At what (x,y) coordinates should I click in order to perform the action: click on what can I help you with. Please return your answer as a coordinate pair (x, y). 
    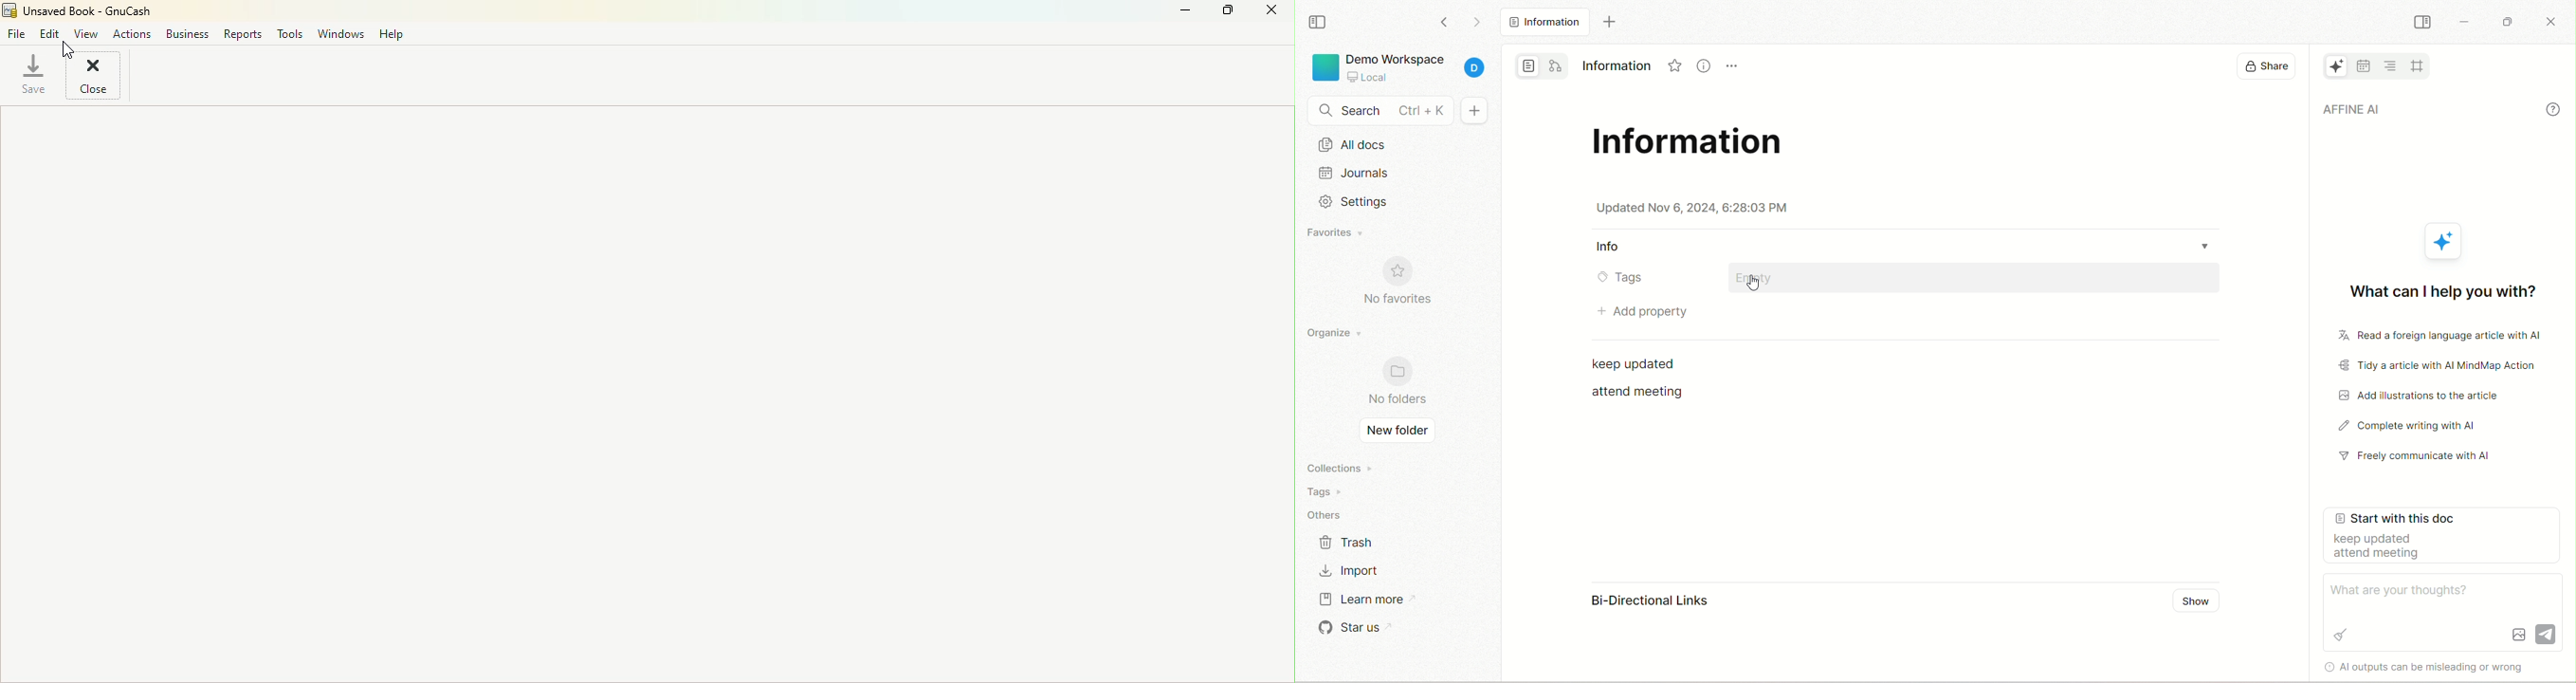
    Looking at the image, I should click on (2440, 288).